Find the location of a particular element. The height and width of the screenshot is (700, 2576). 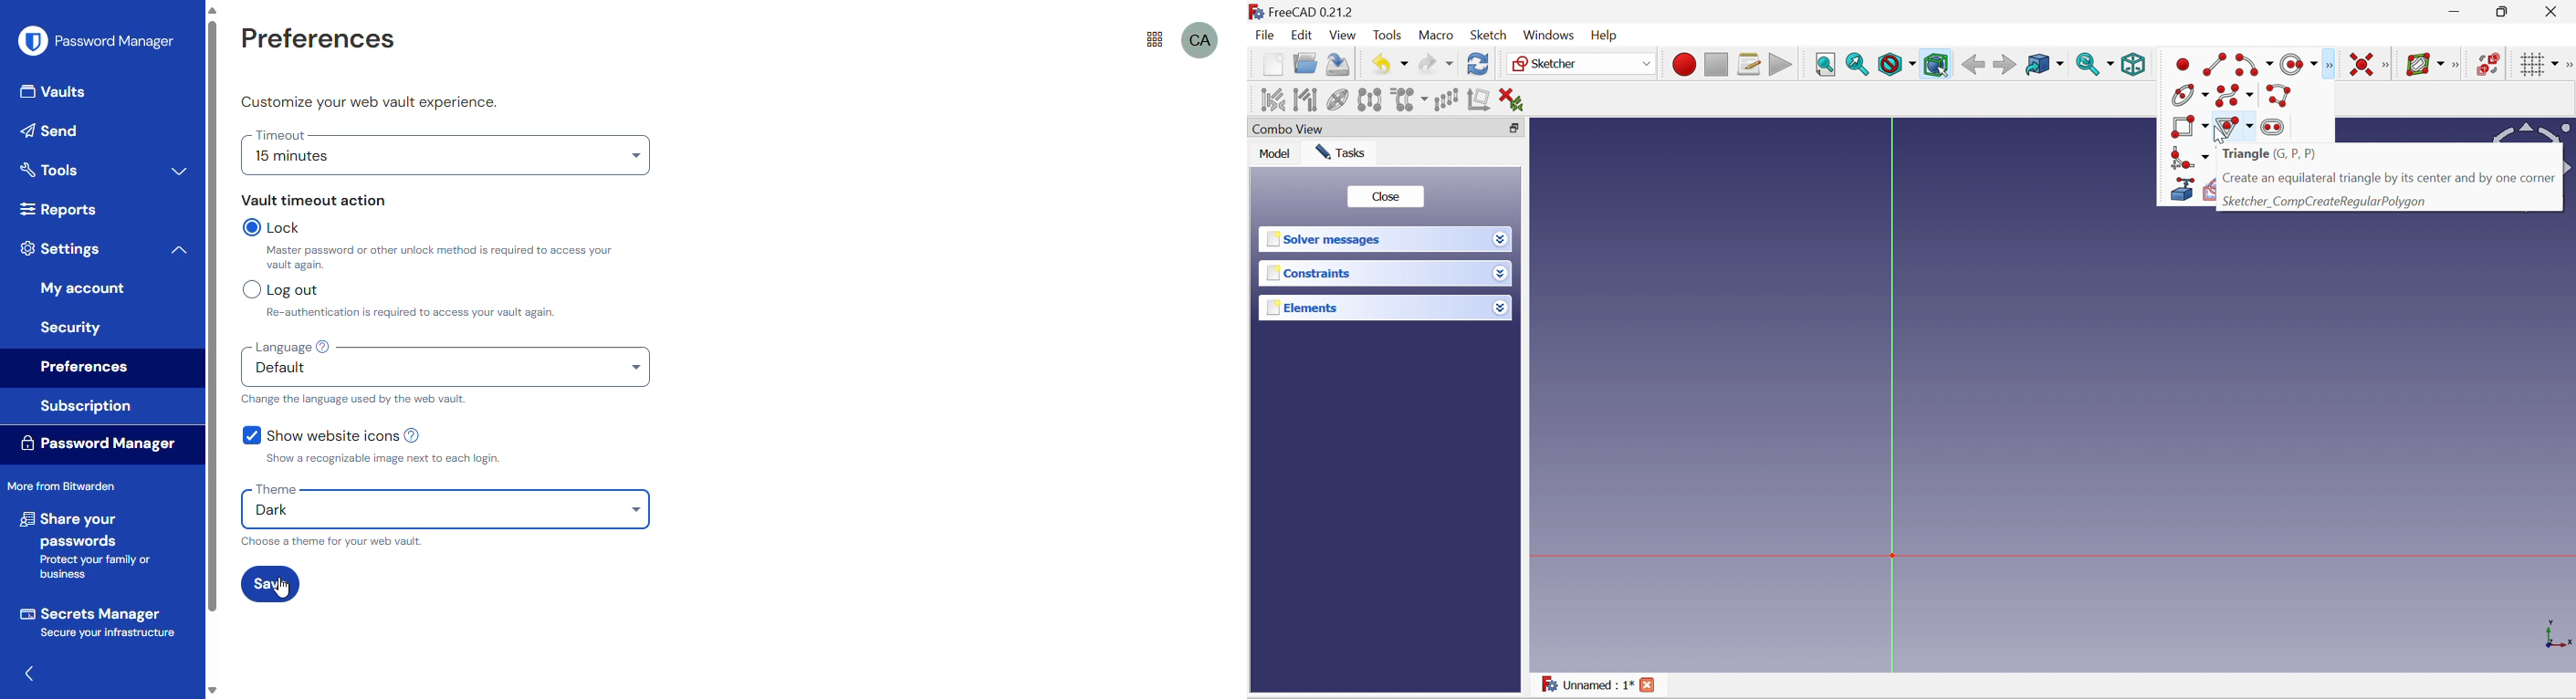

Remove axes alignment is located at coordinates (1479, 98).